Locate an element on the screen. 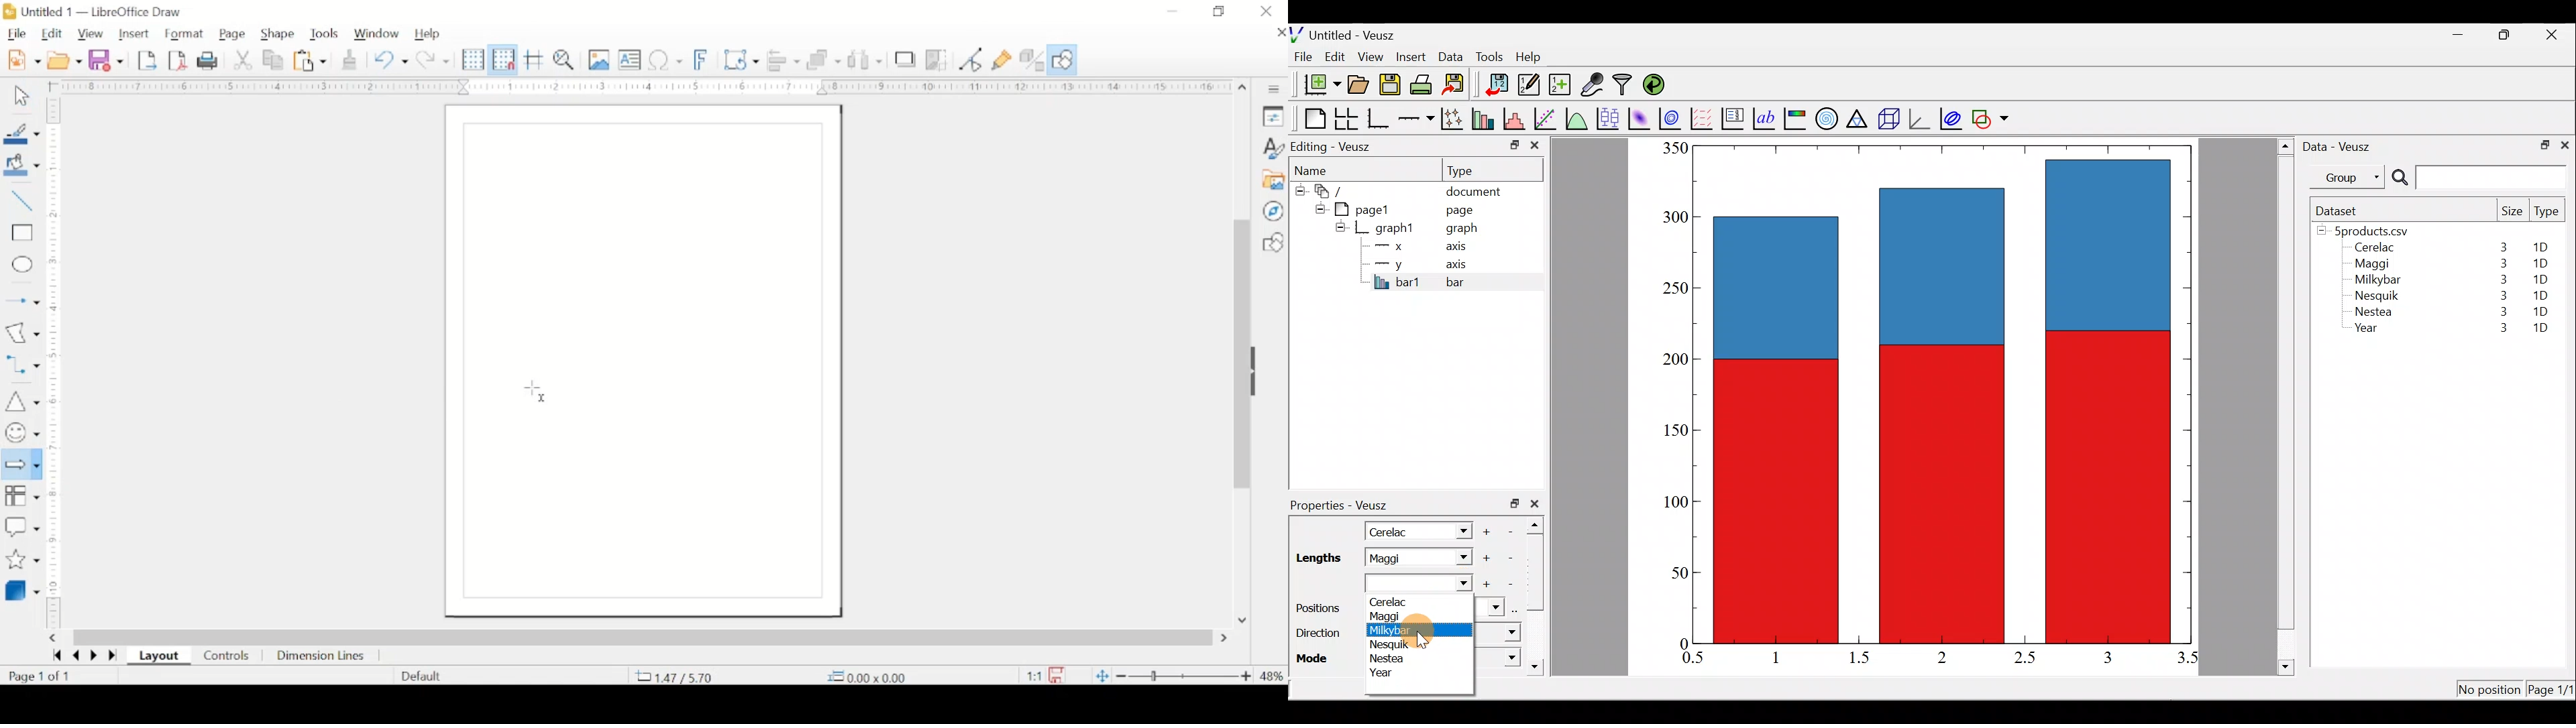 Image resolution: width=2576 pixels, height=728 pixels. previous is located at coordinates (74, 656).